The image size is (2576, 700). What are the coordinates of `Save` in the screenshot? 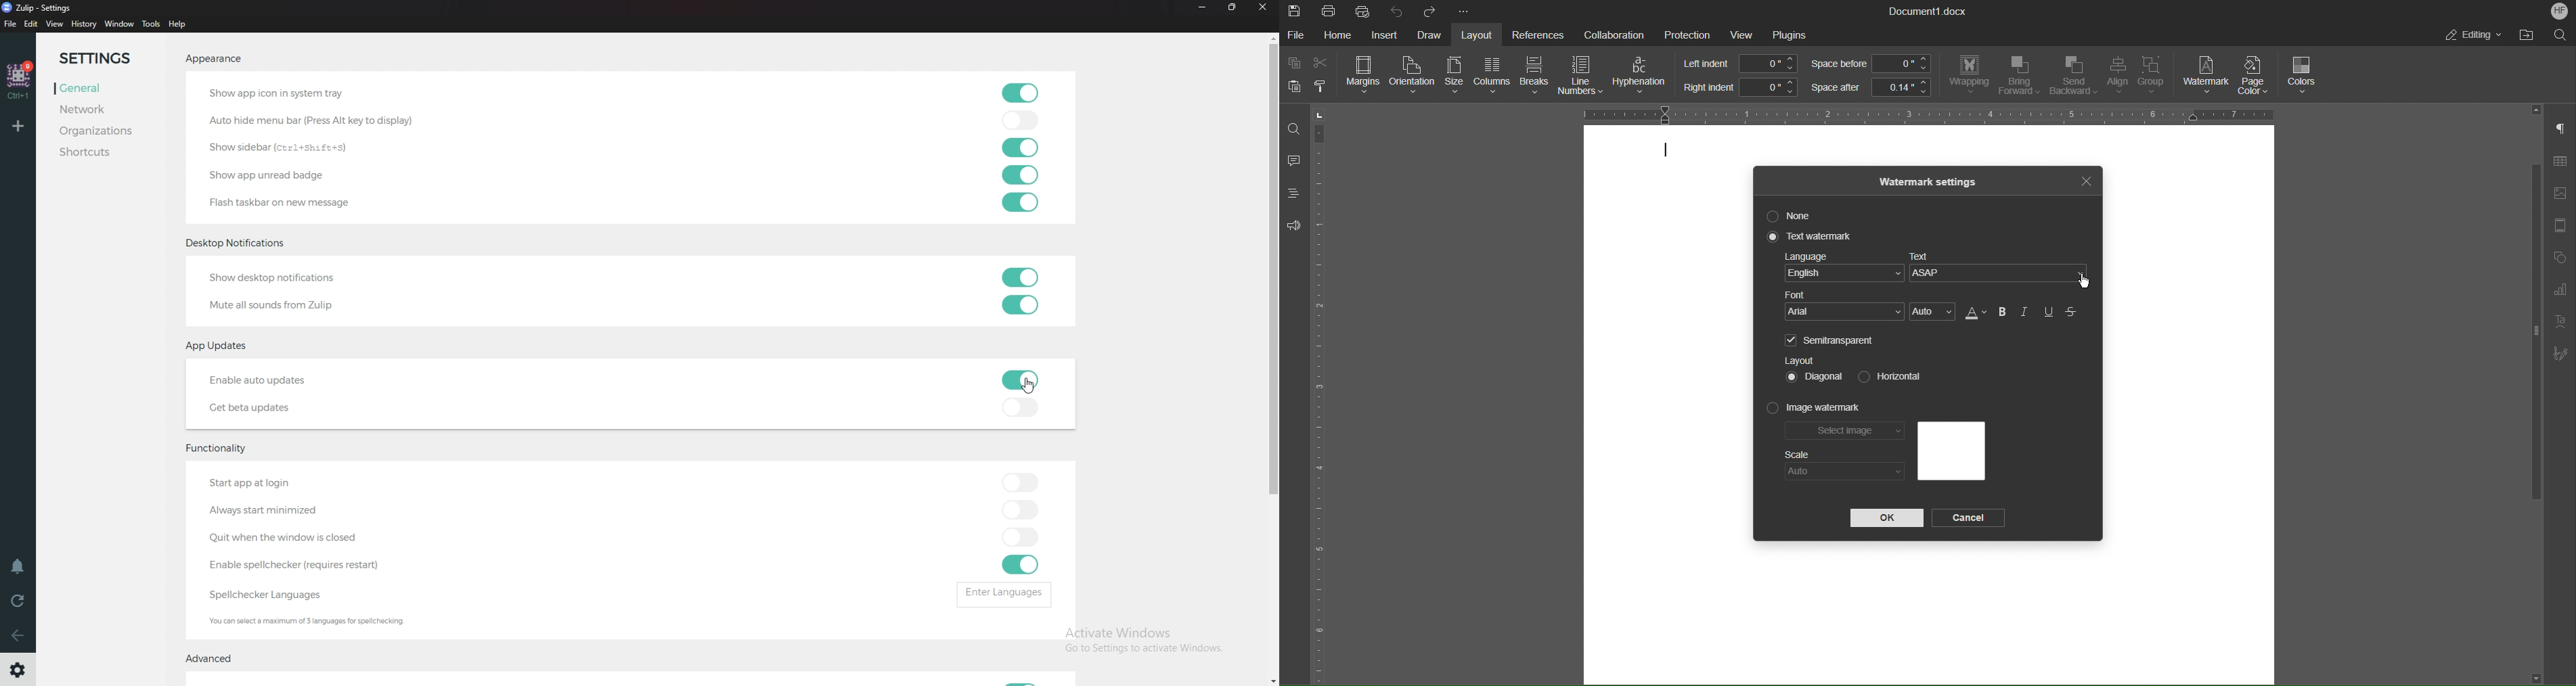 It's located at (1295, 11).